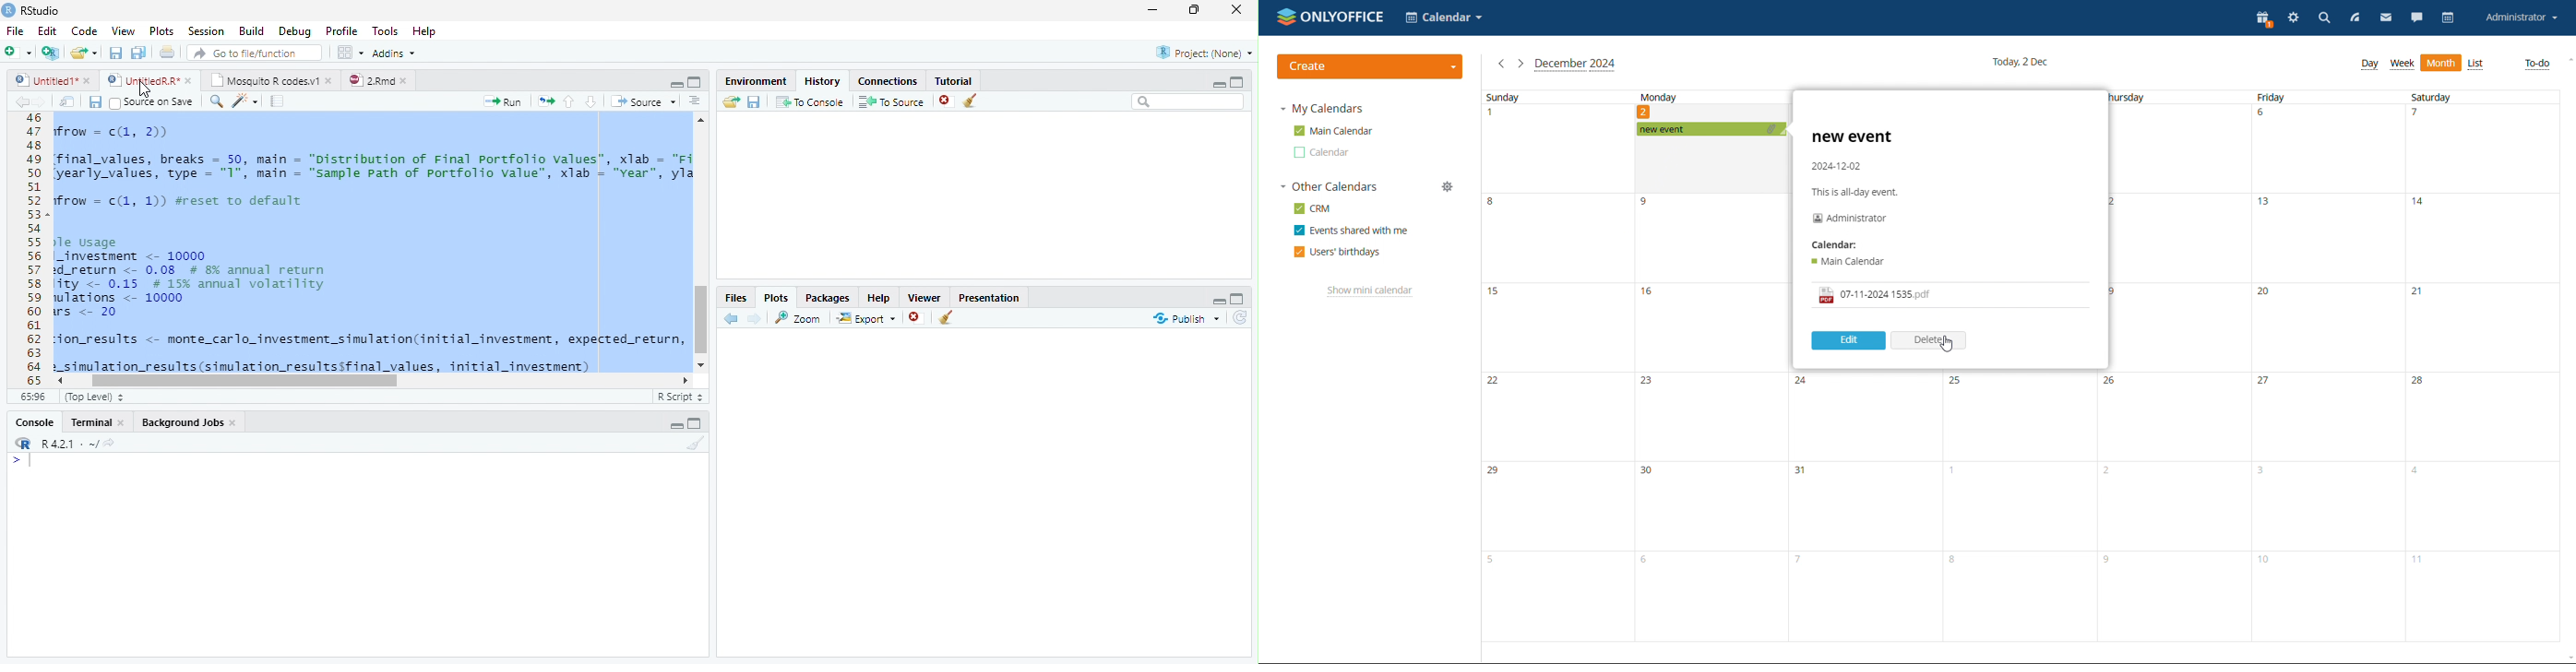  What do you see at coordinates (1217, 299) in the screenshot?
I see `Hide` at bounding box center [1217, 299].